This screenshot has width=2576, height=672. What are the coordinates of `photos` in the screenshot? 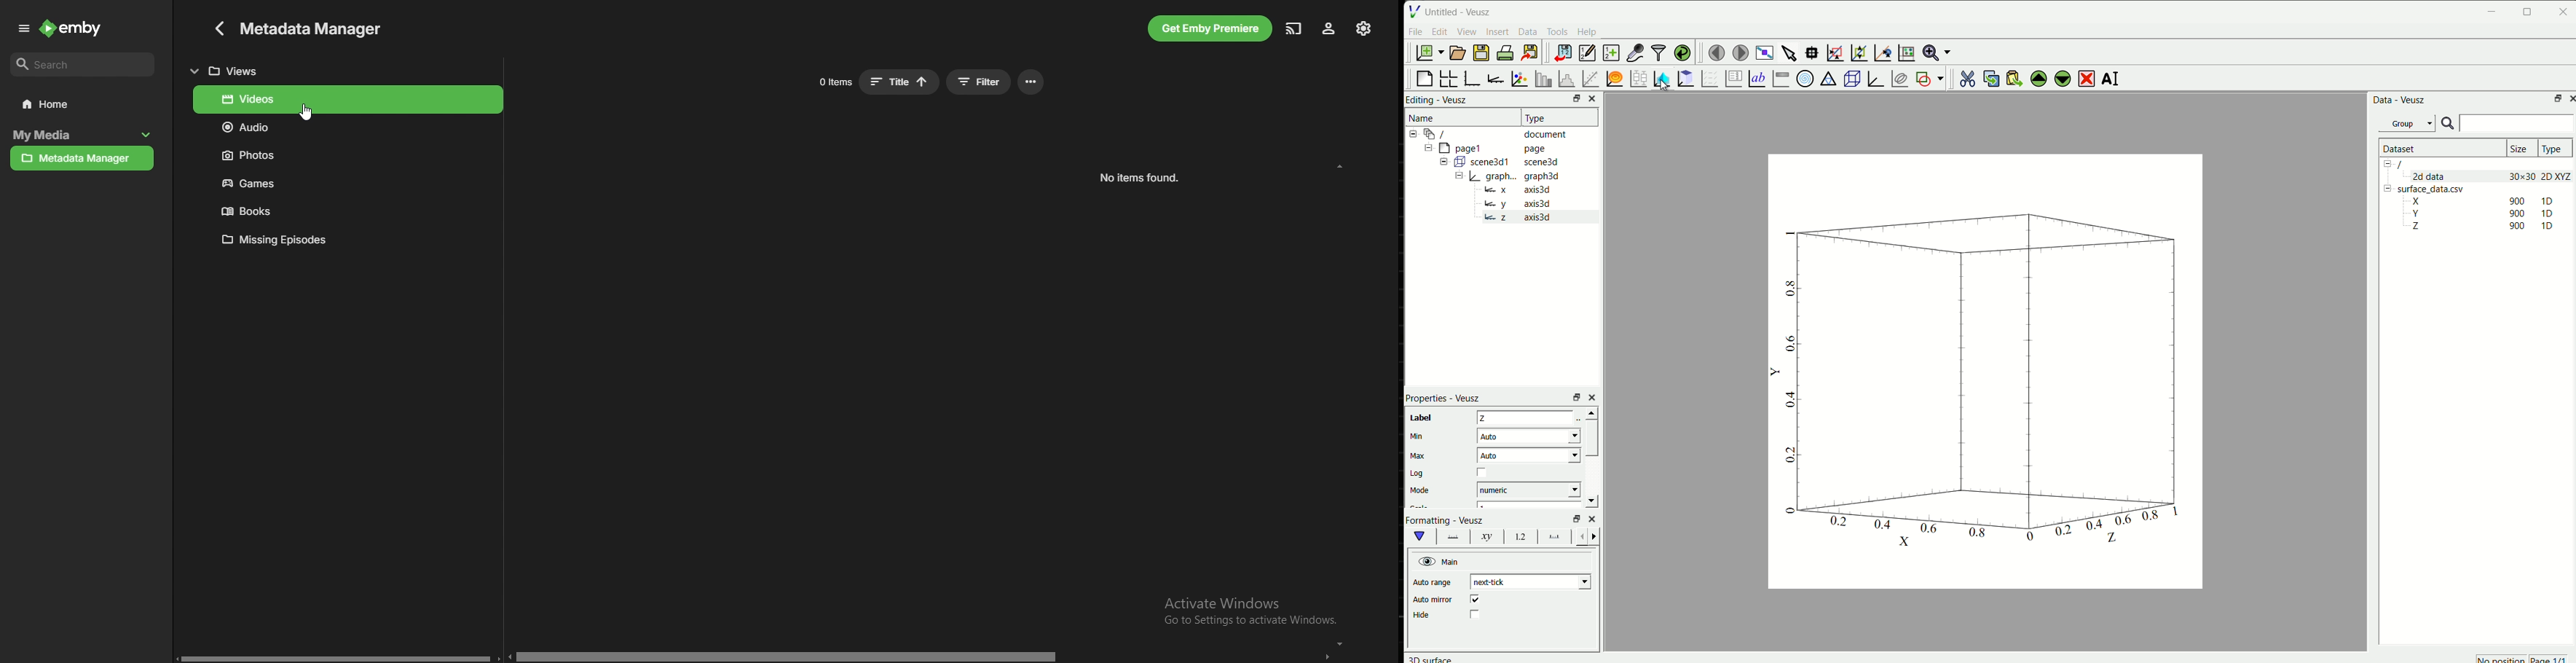 It's located at (344, 154).